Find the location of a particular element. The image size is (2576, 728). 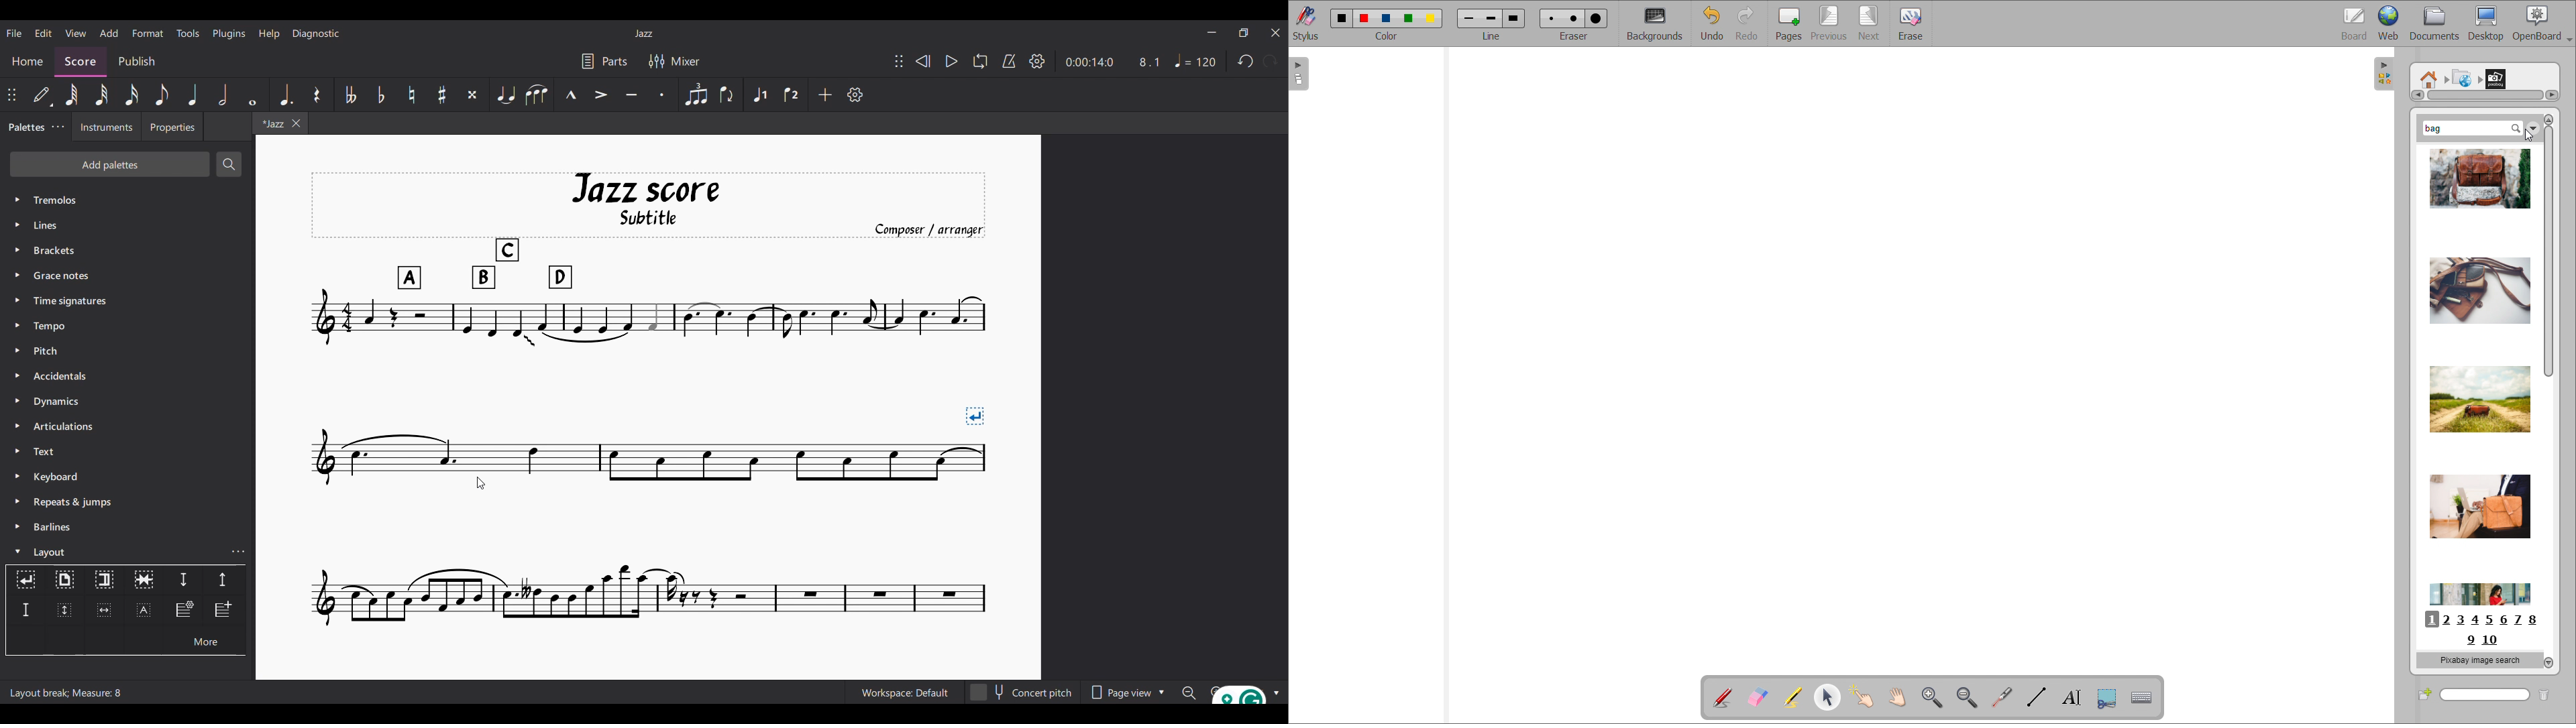

Close interface is located at coordinates (1275, 33).